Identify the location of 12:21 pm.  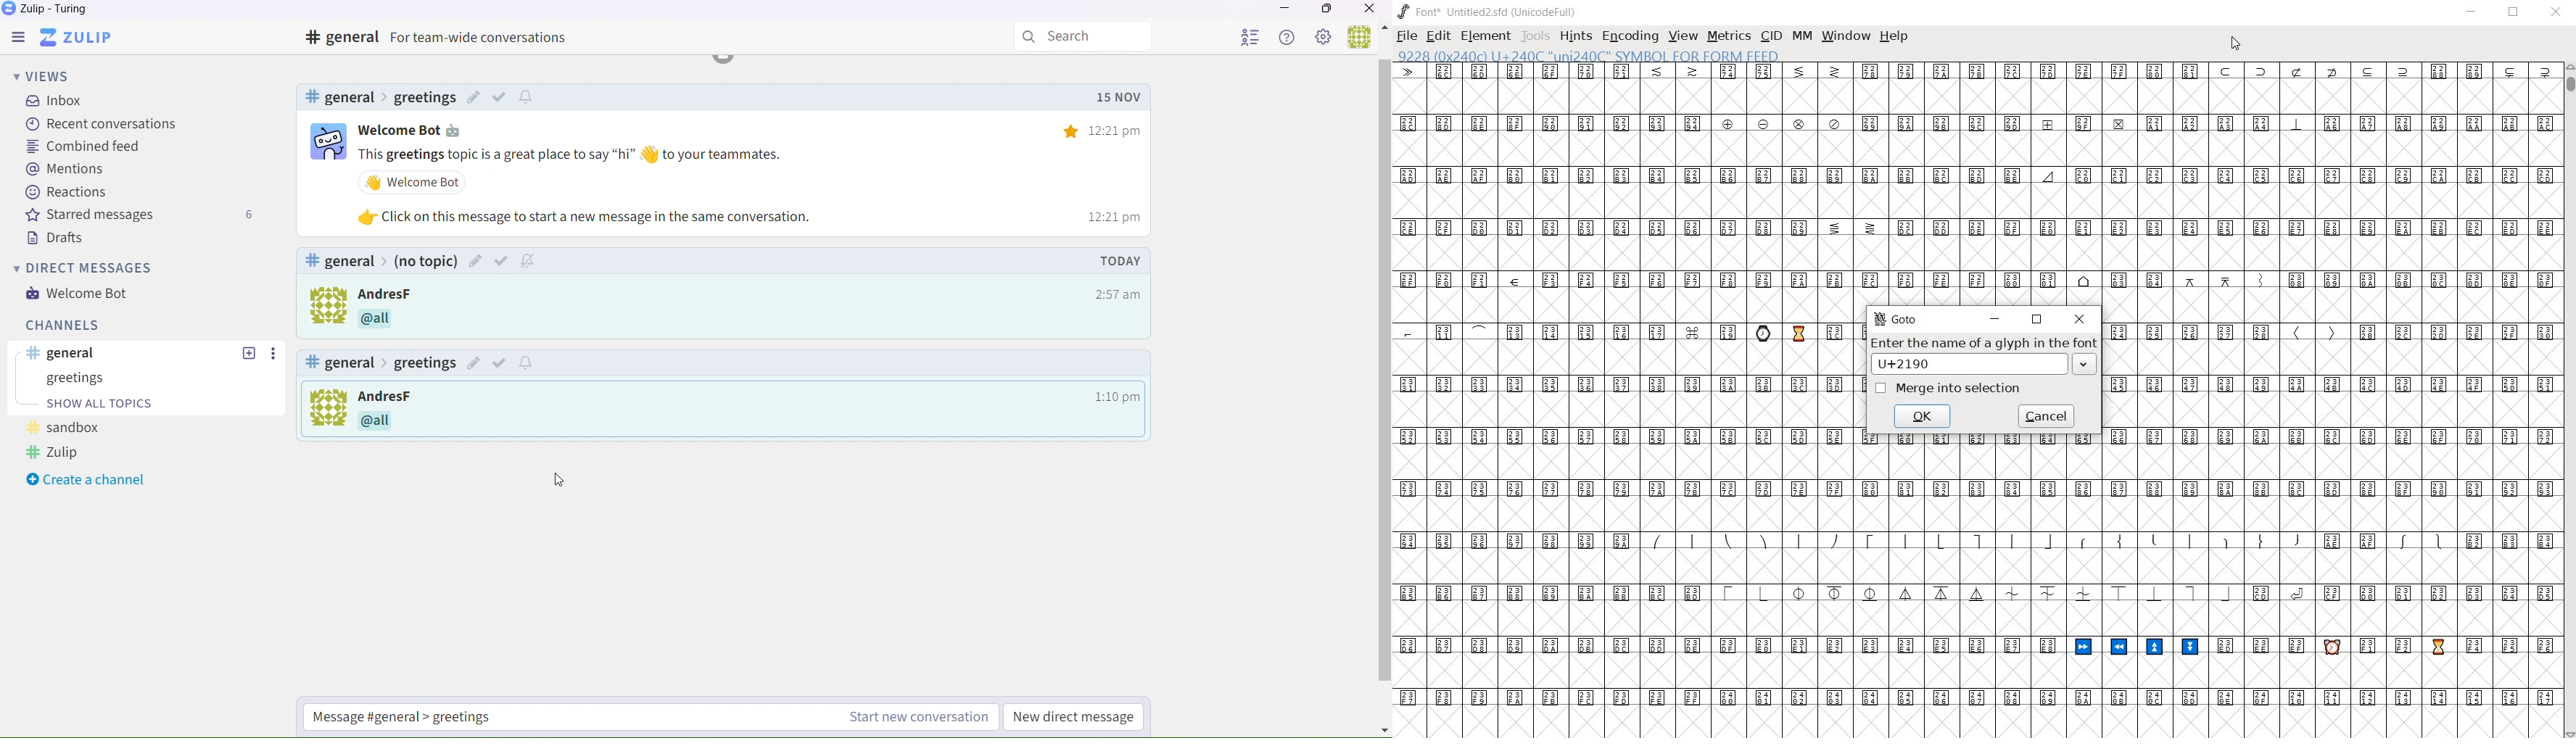
(1115, 395).